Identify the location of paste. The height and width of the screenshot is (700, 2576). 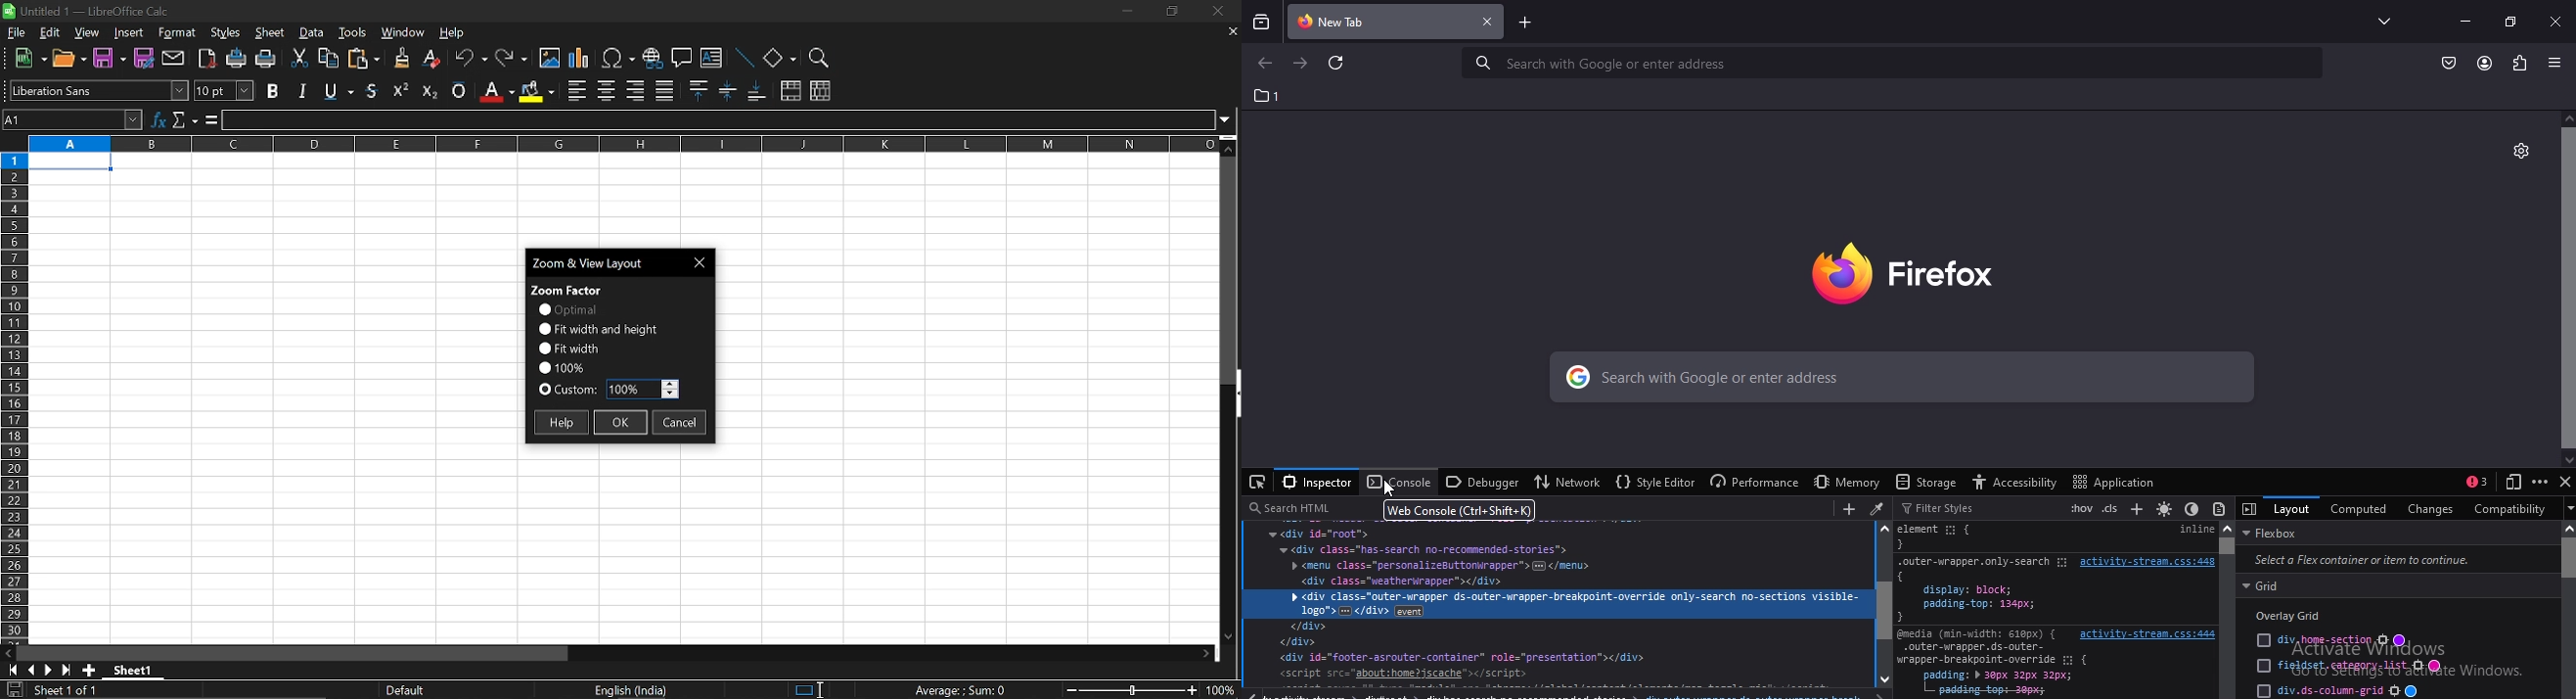
(363, 60).